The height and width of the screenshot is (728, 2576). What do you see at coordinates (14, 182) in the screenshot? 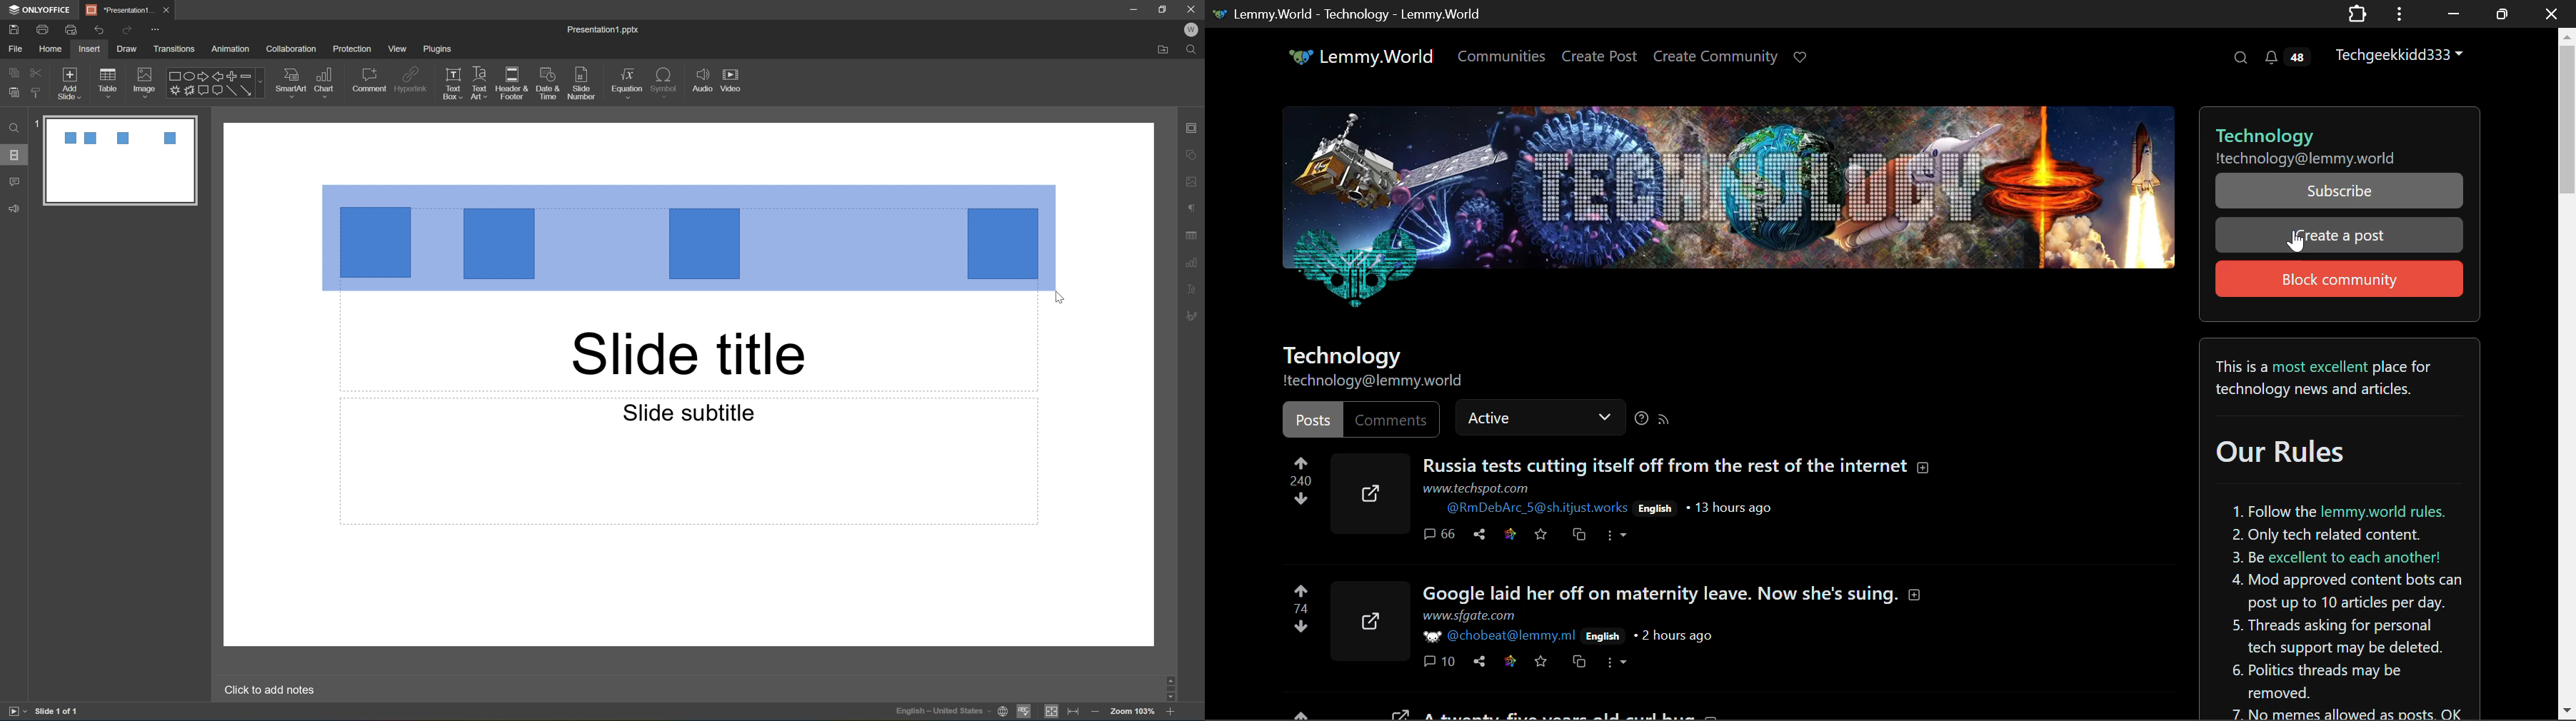
I see `comments` at bounding box center [14, 182].